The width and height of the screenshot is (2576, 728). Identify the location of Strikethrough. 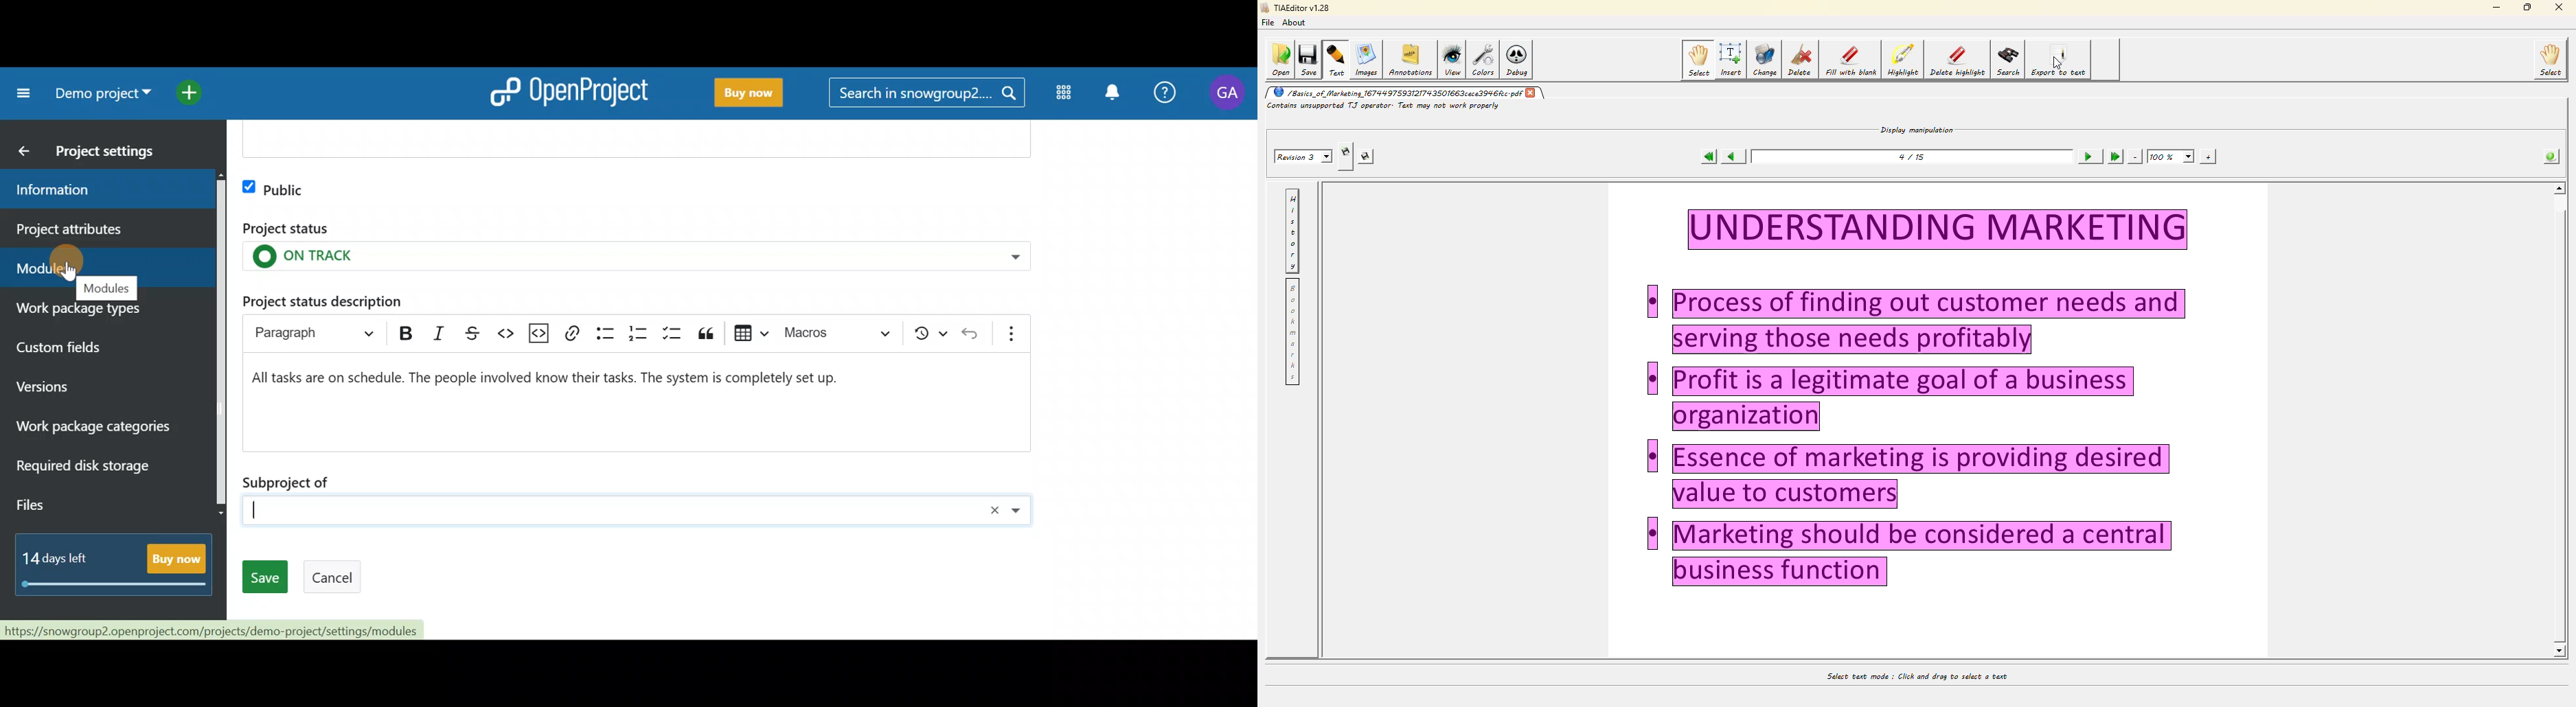
(475, 331).